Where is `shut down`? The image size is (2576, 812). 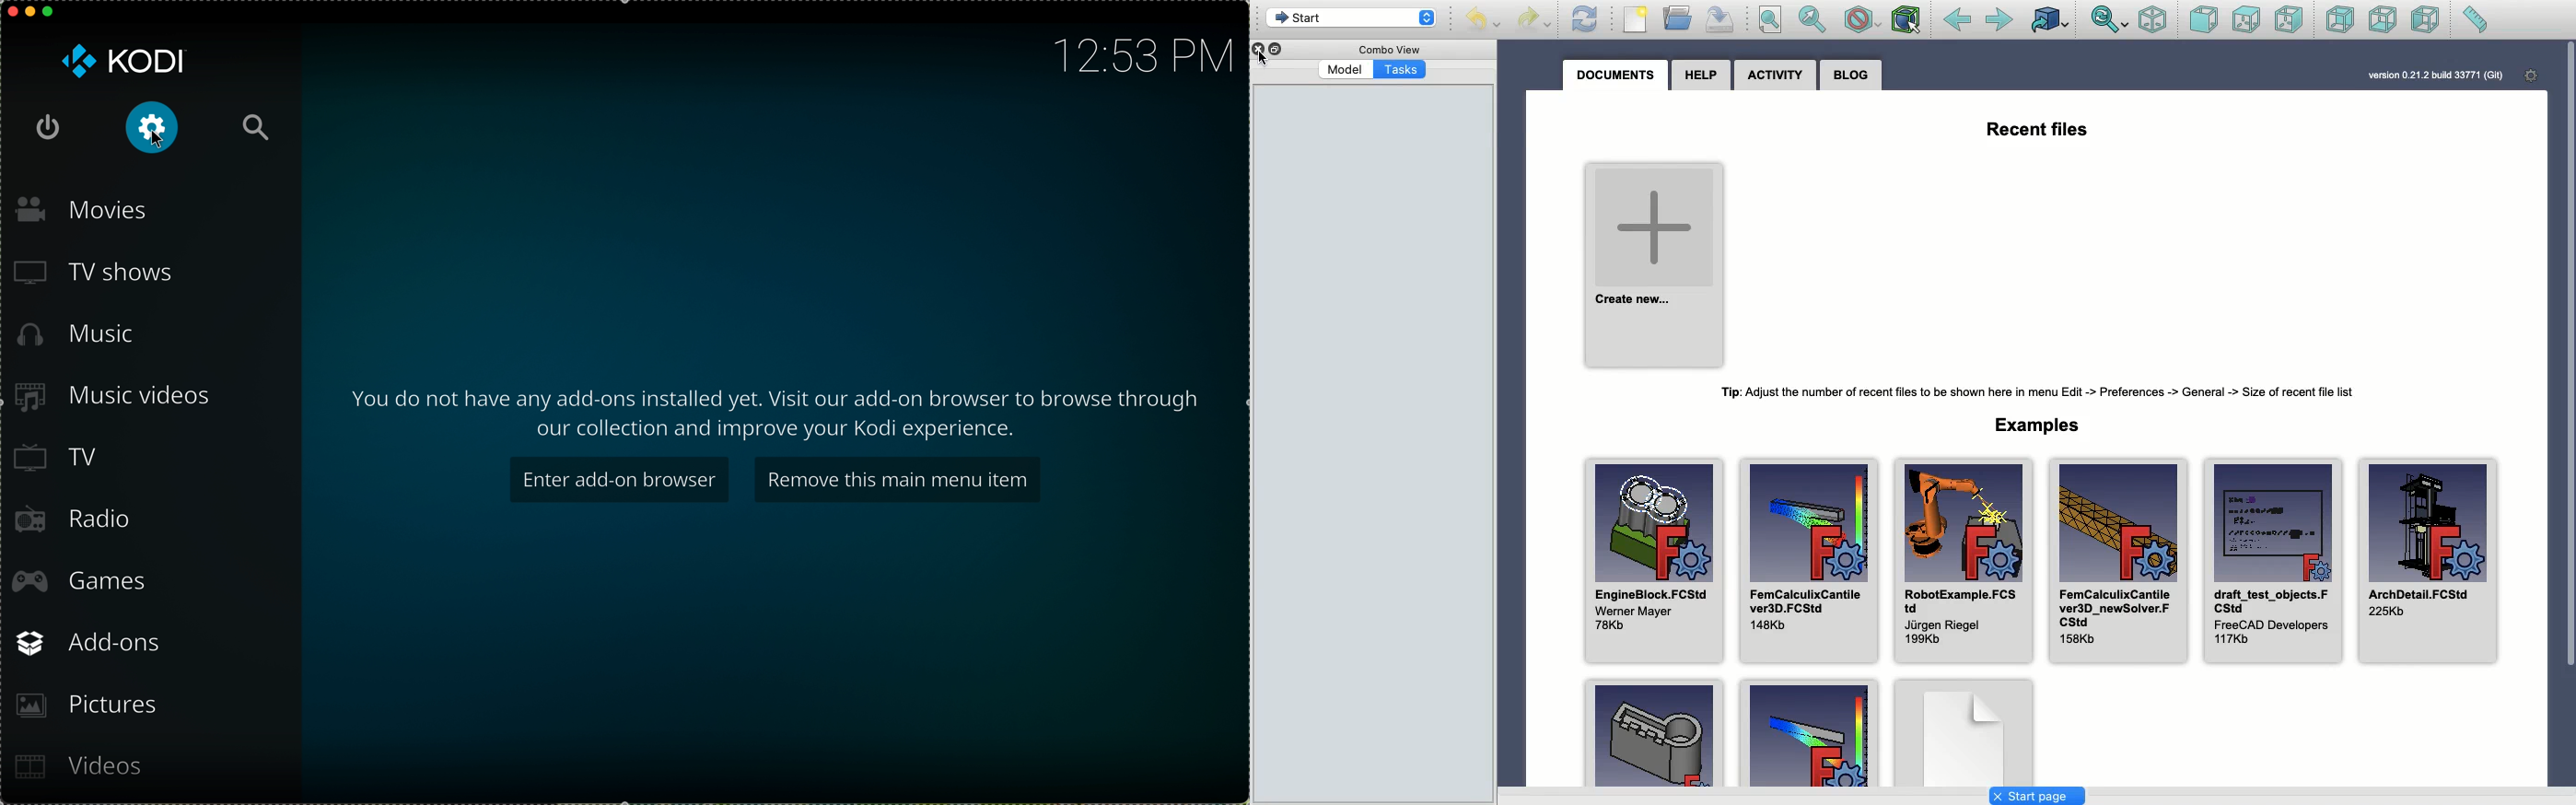
shut down is located at coordinates (49, 127).